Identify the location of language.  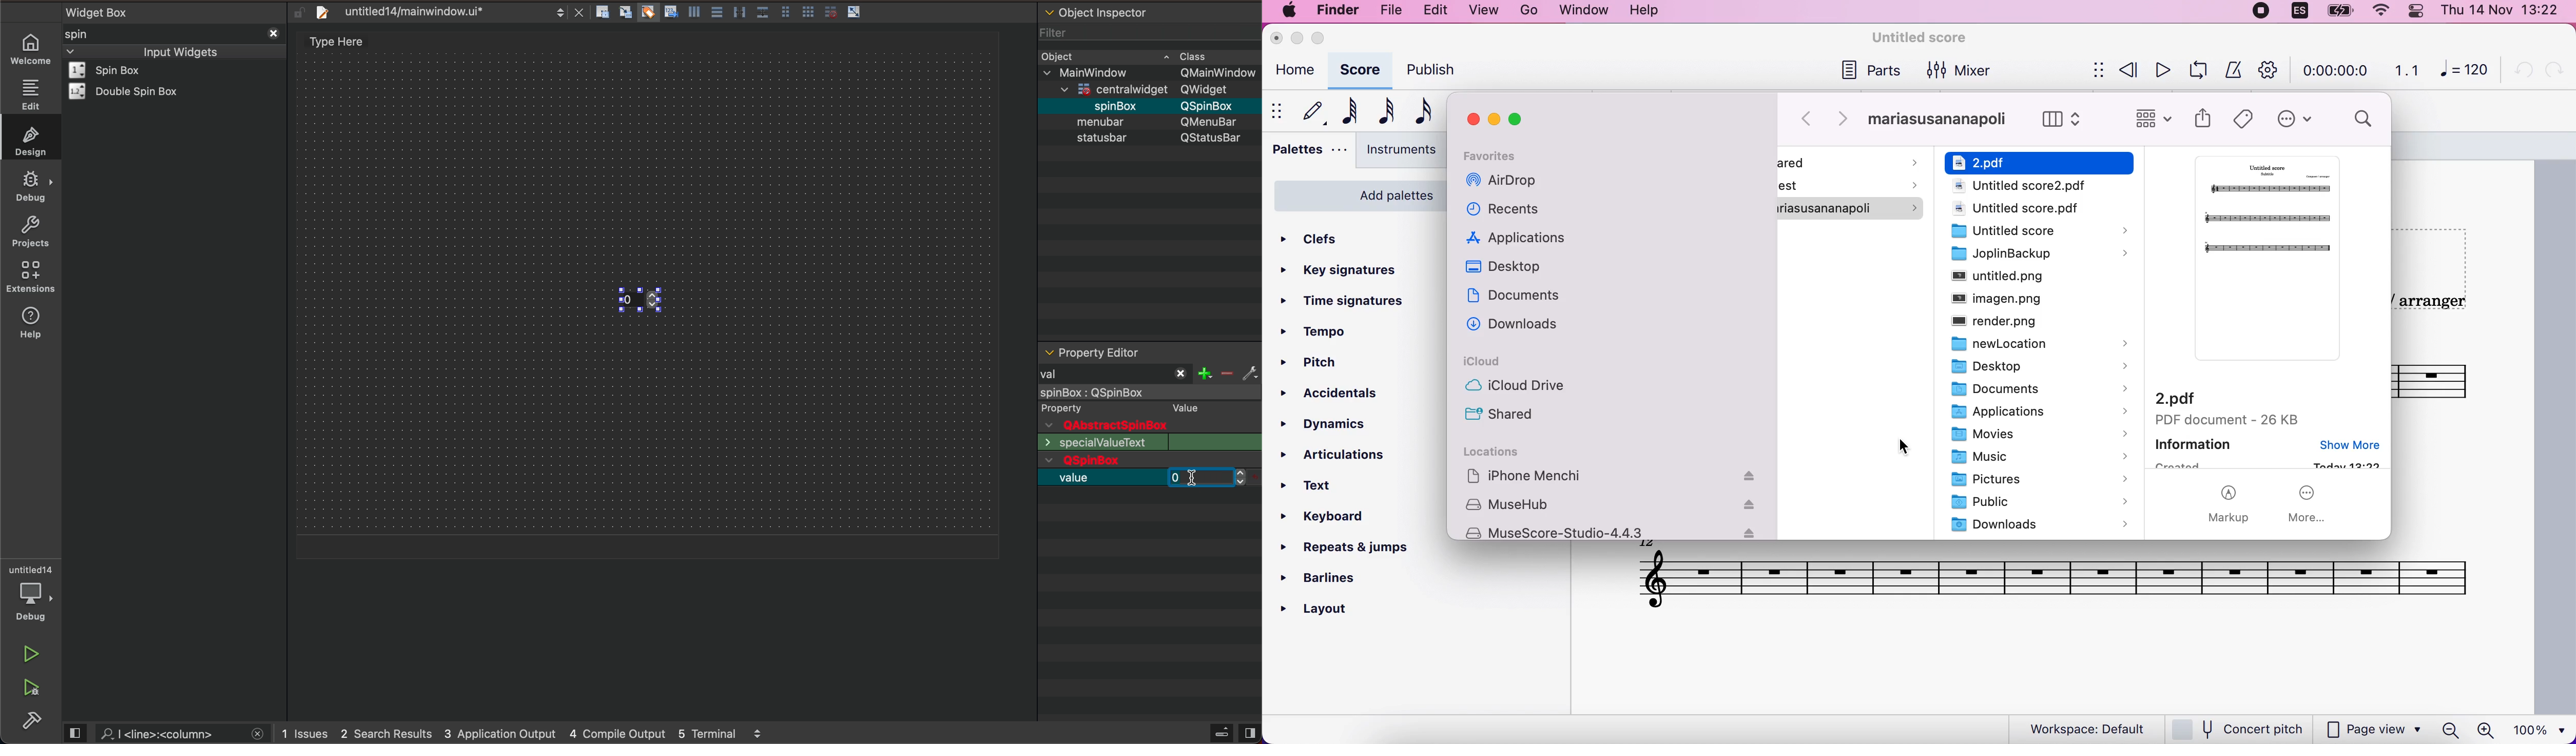
(2295, 11).